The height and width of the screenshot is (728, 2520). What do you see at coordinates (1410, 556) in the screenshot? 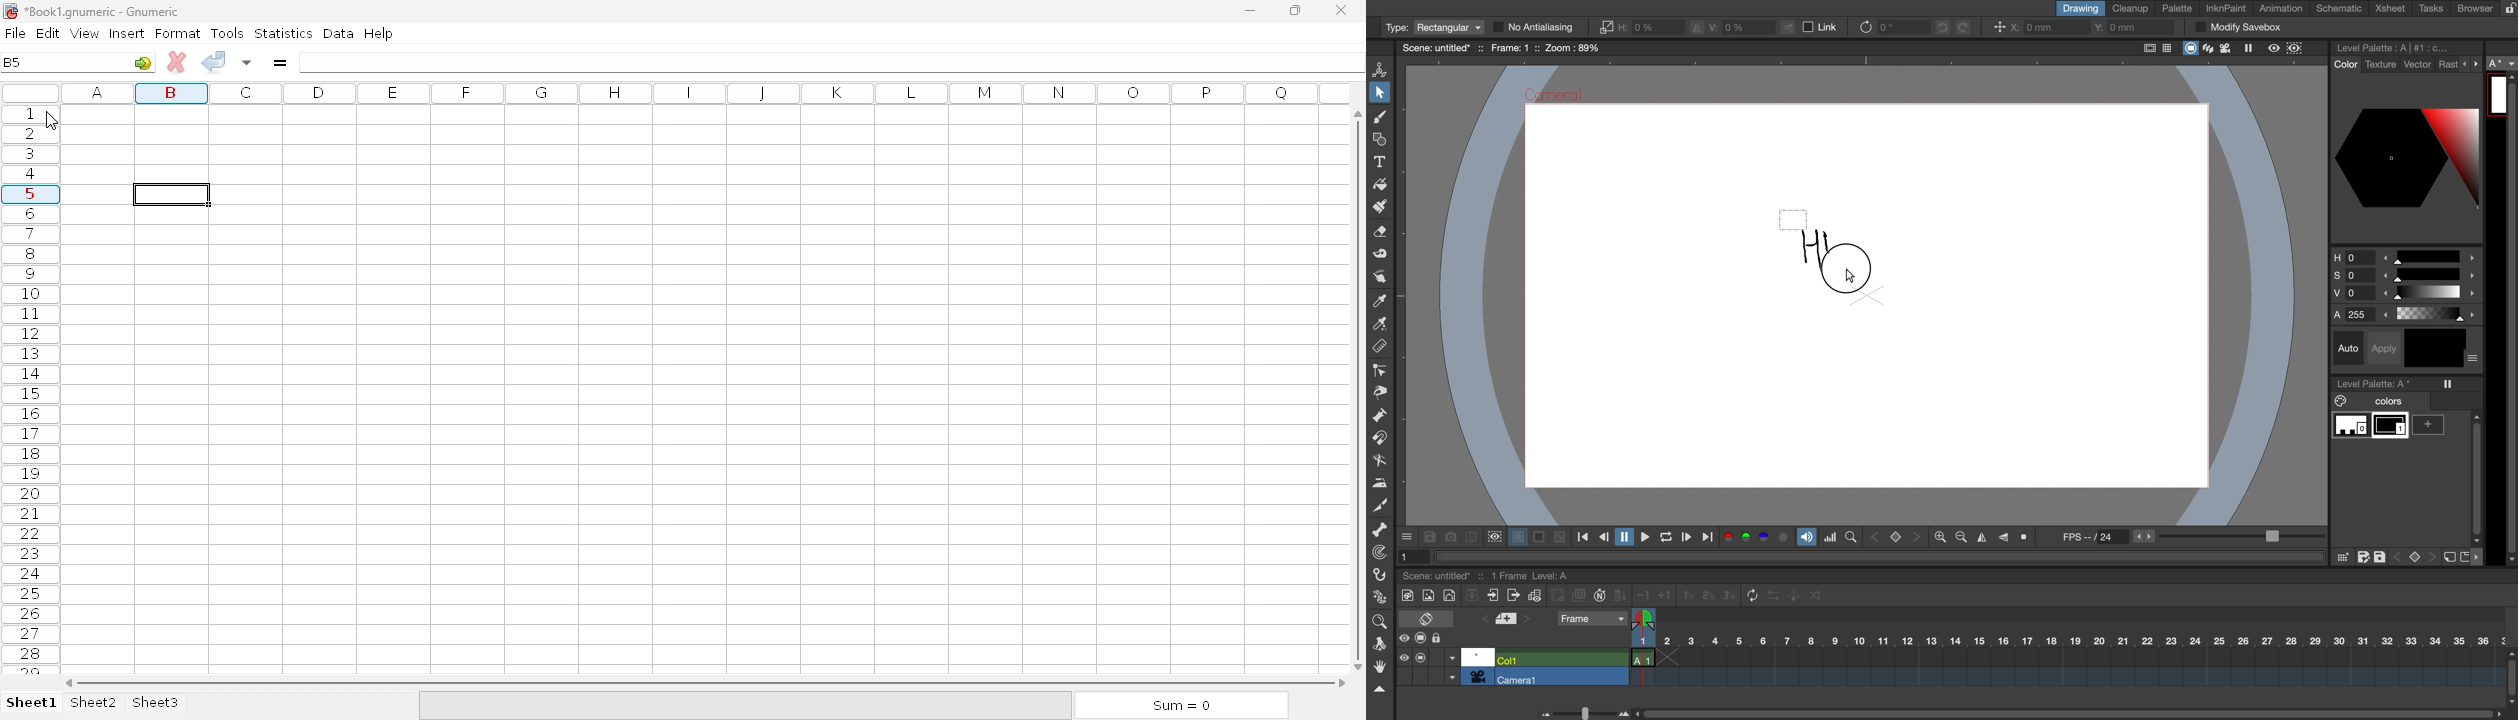
I see `1` at bounding box center [1410, 556].